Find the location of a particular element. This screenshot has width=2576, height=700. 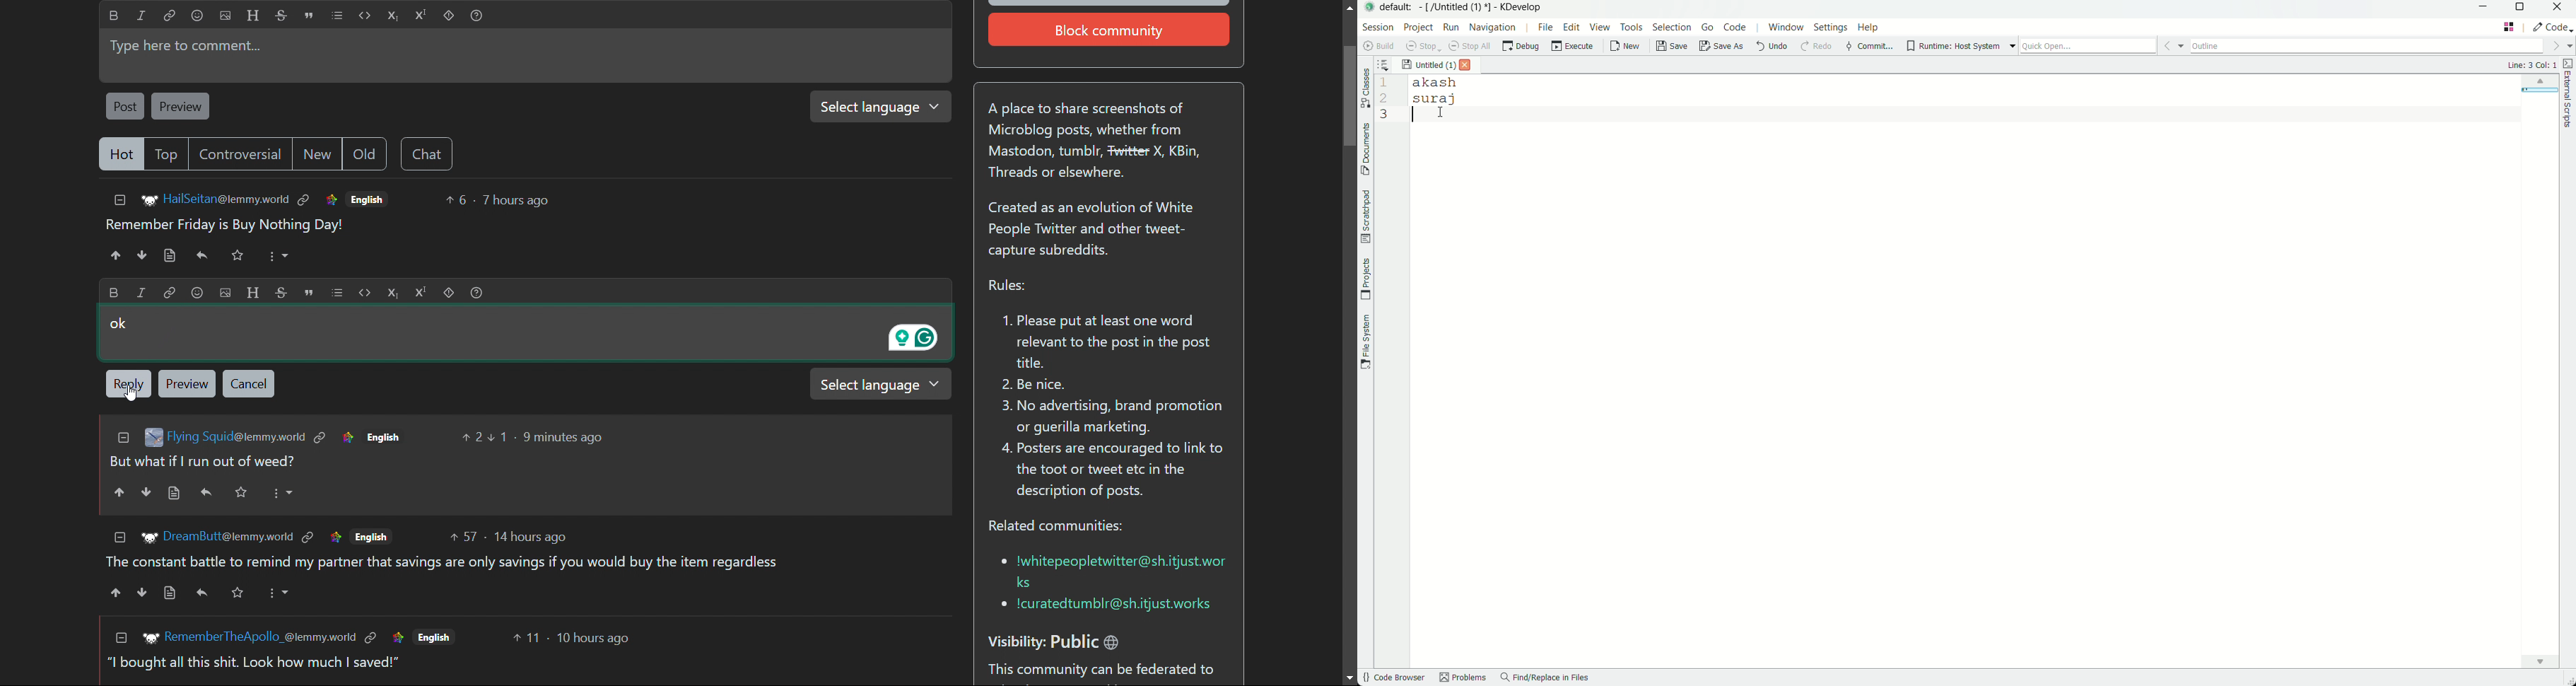

strikethrough is located at coordinates (282, 15).